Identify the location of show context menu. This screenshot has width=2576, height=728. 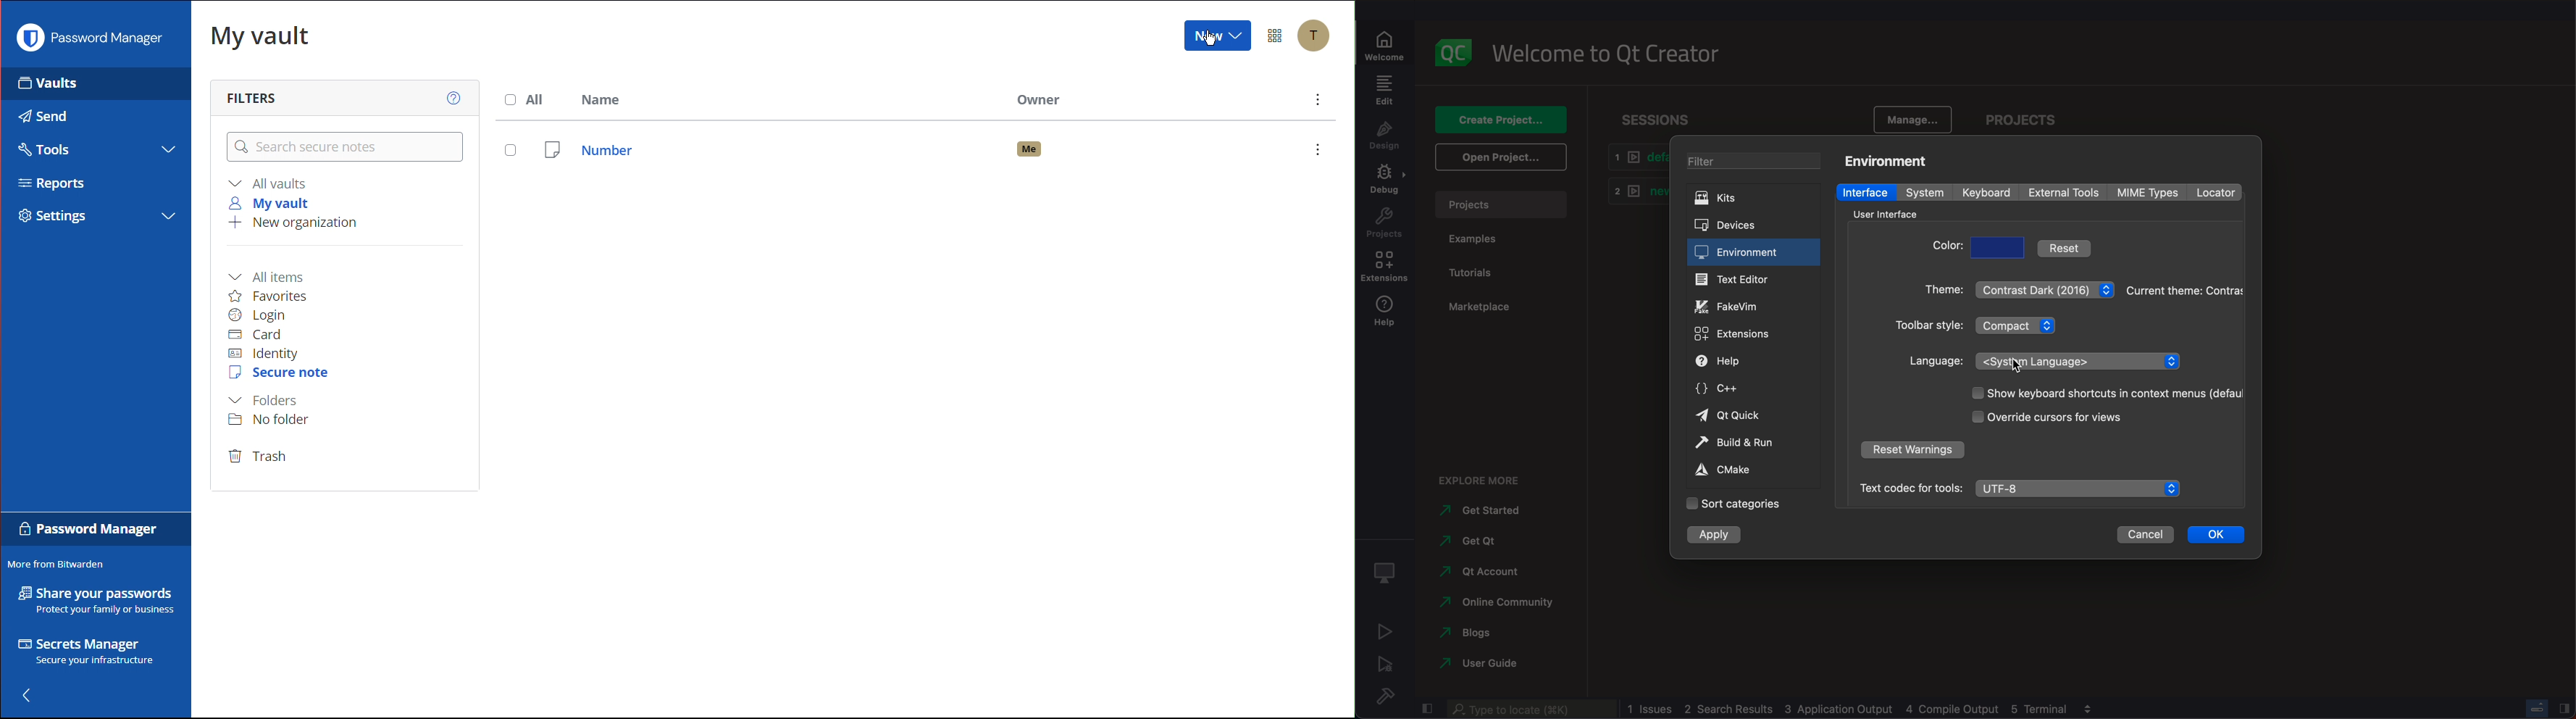
(2107, 393).